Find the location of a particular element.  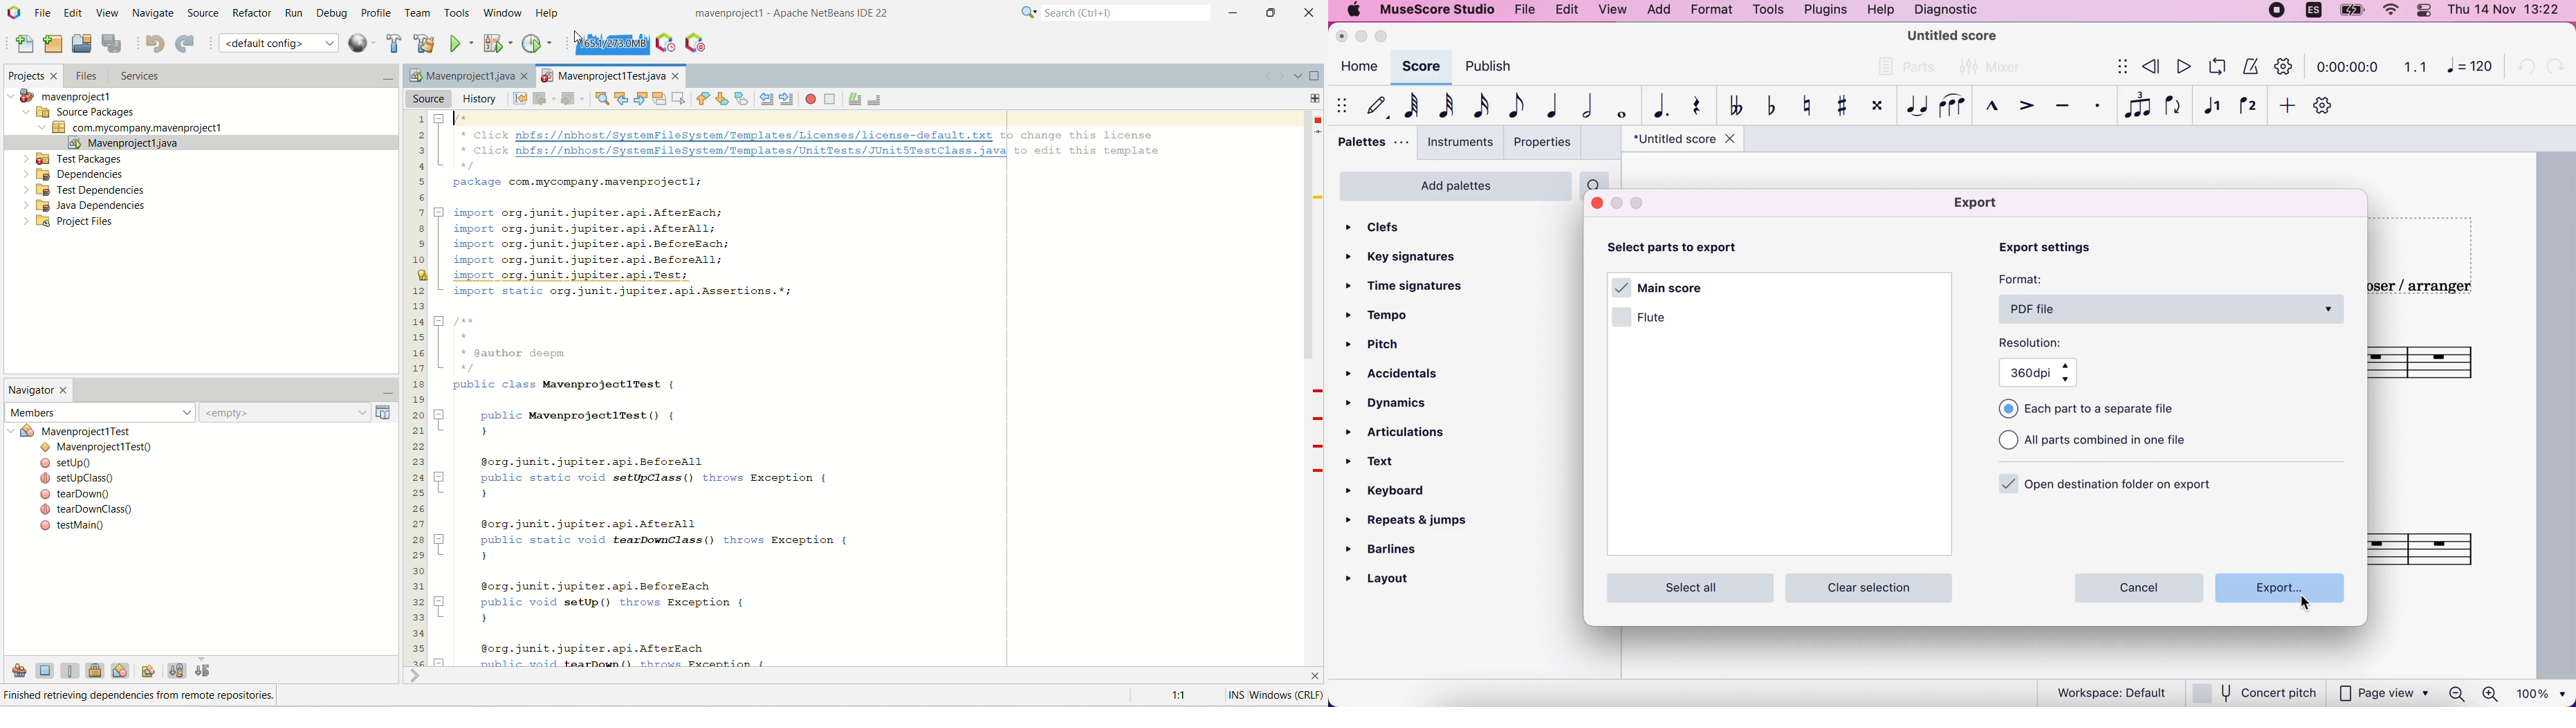

eight note is located at coordinates (1514, 106).